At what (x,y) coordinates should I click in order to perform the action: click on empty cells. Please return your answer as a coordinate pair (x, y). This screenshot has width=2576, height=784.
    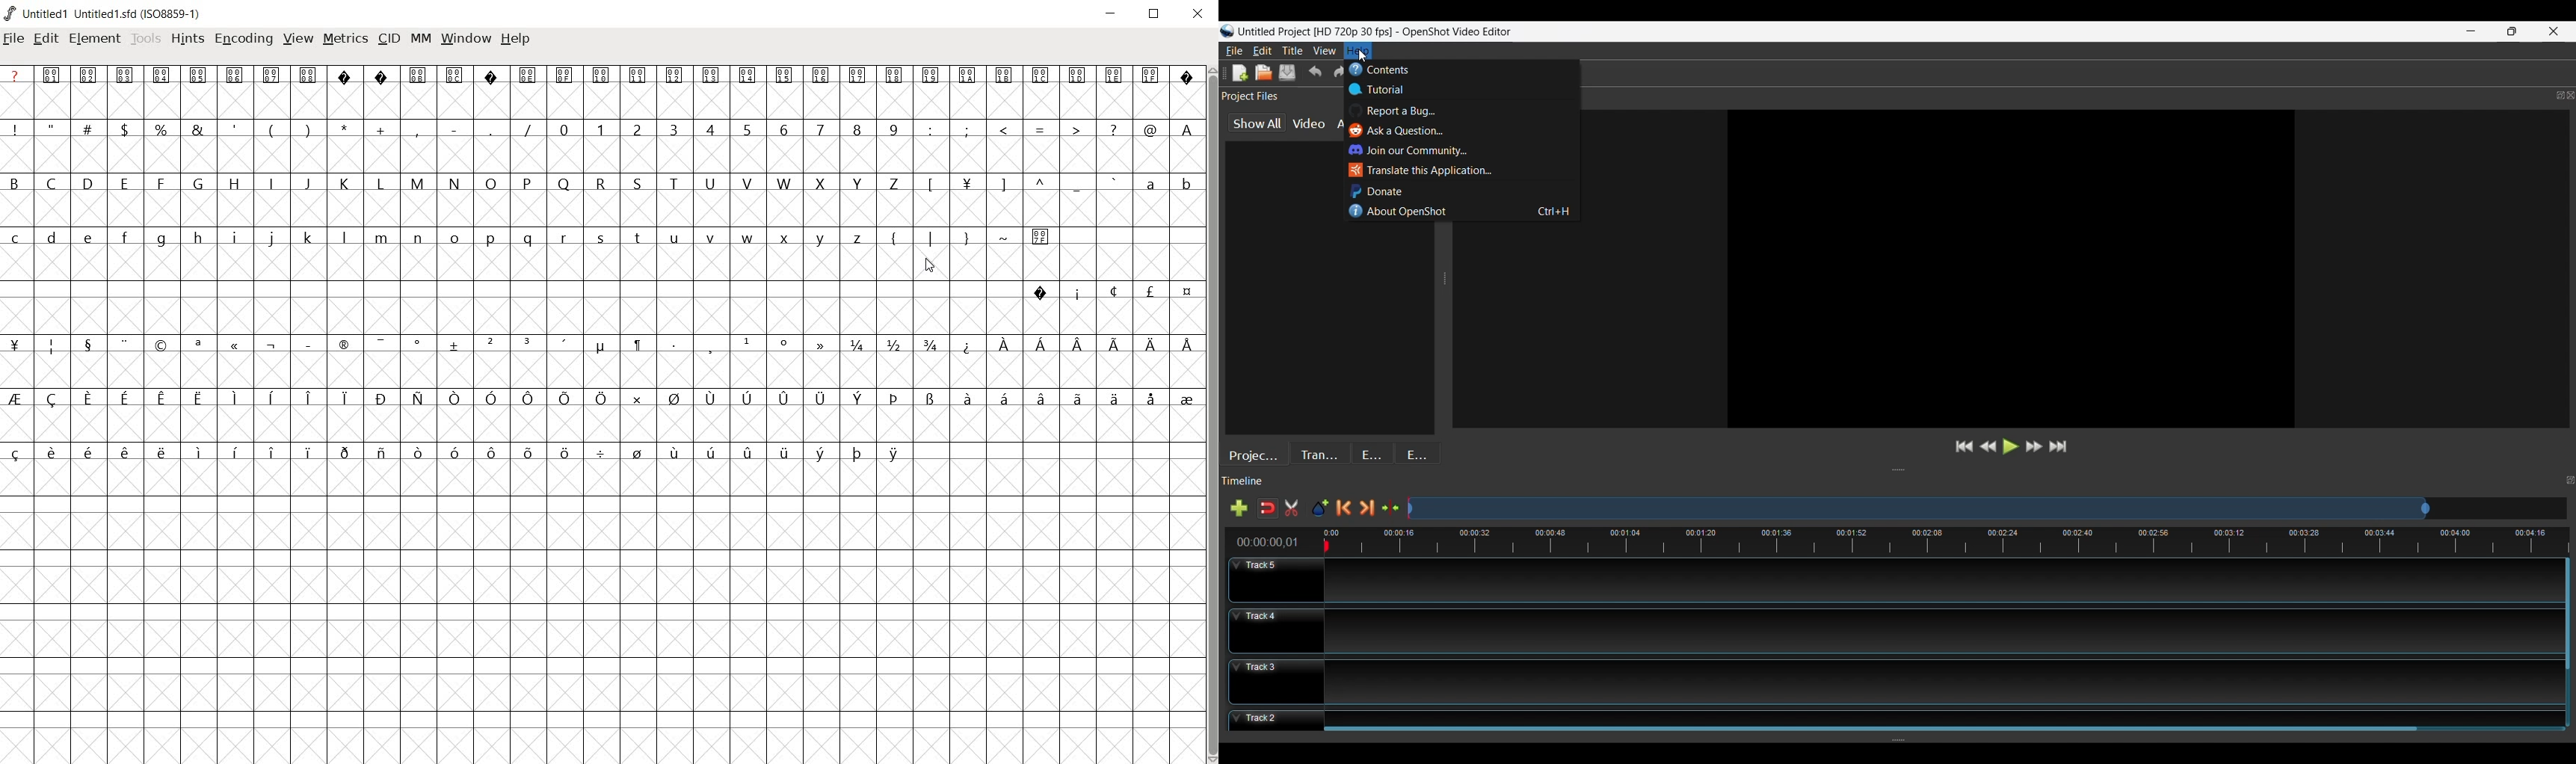
    Looking at the image, I should click on (602, 610).